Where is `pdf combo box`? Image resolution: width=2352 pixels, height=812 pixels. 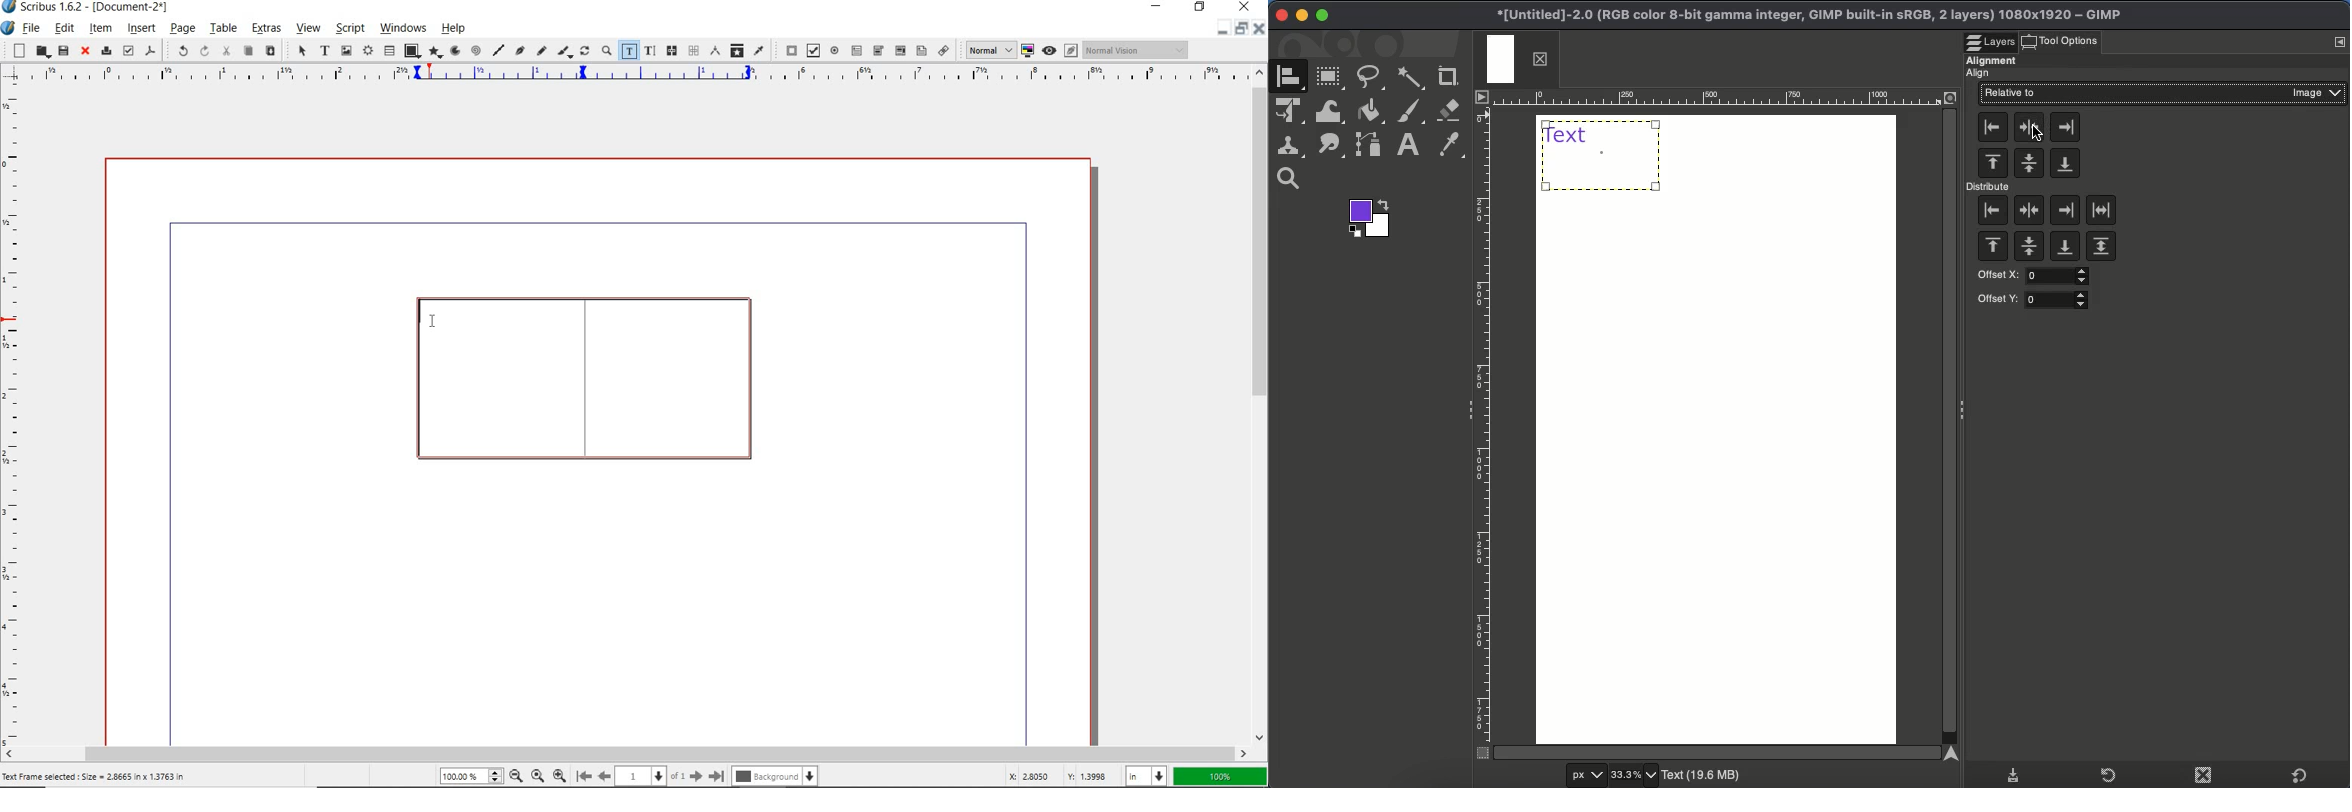
pdf combo box is located at coordinates (879, 51).